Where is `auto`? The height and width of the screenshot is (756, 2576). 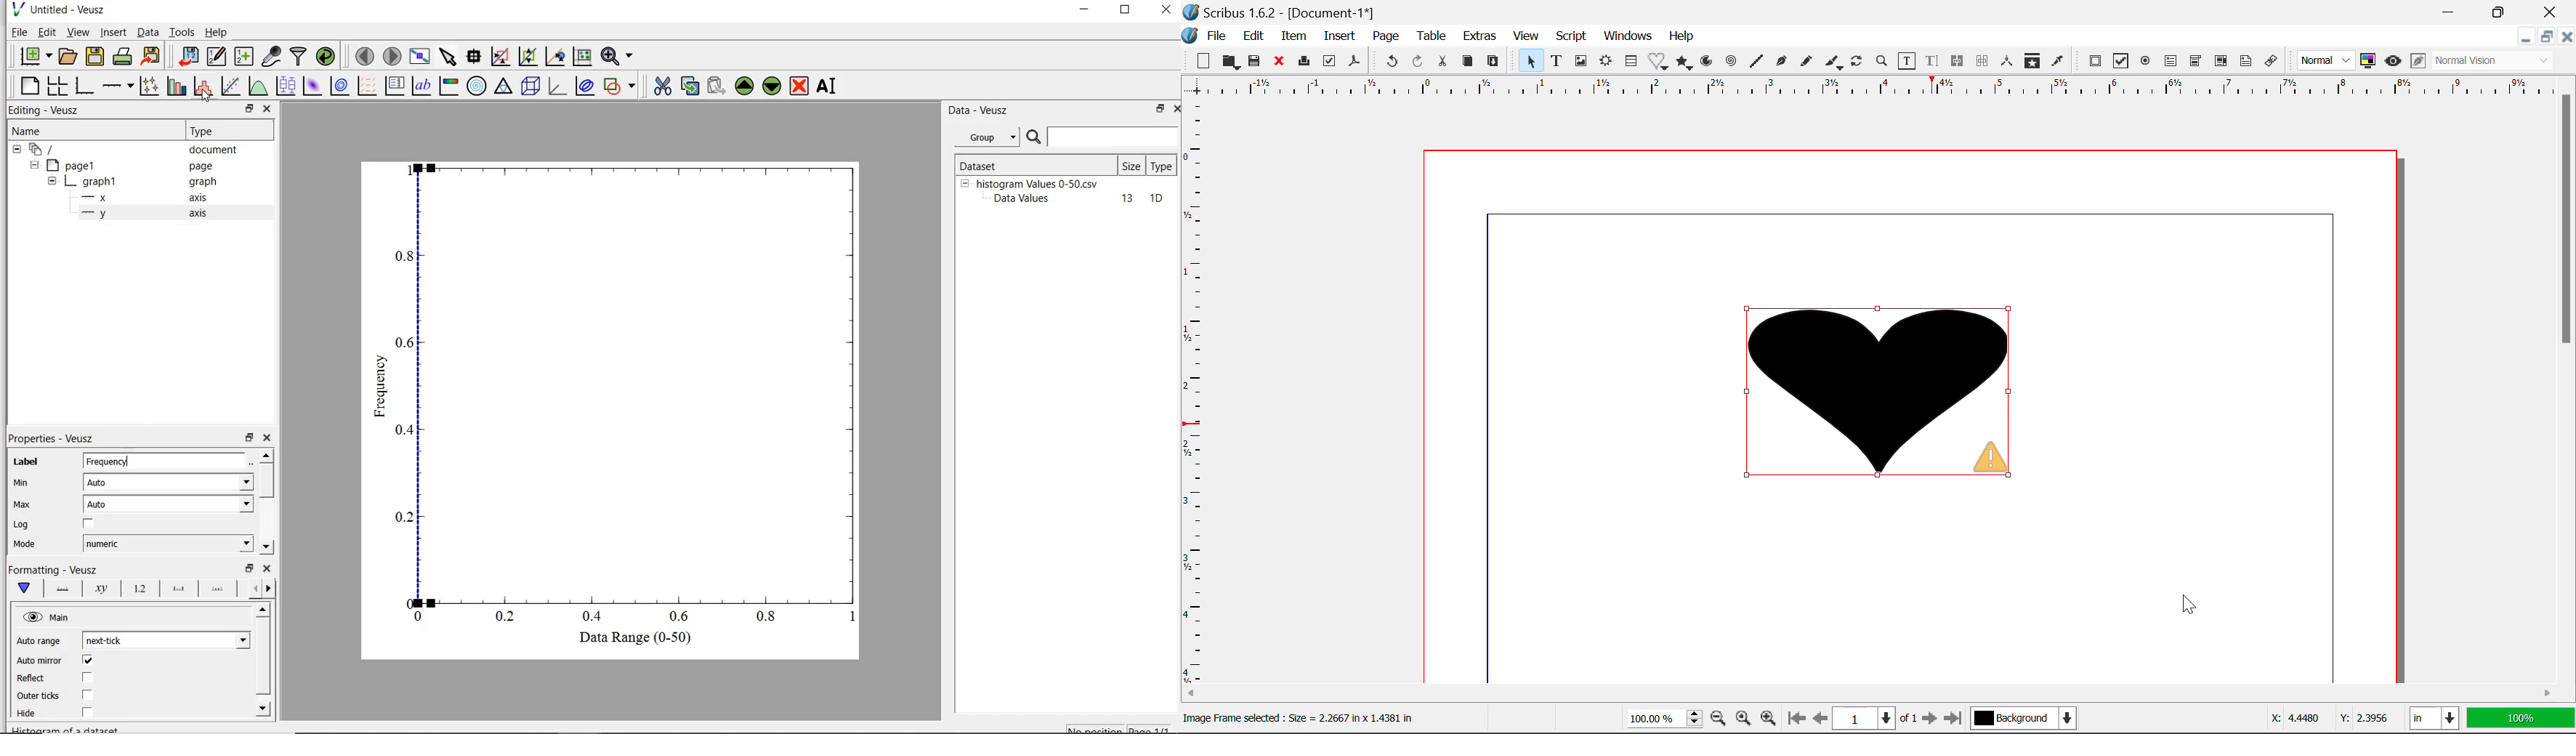
auto is located at coordinates (170, 504).